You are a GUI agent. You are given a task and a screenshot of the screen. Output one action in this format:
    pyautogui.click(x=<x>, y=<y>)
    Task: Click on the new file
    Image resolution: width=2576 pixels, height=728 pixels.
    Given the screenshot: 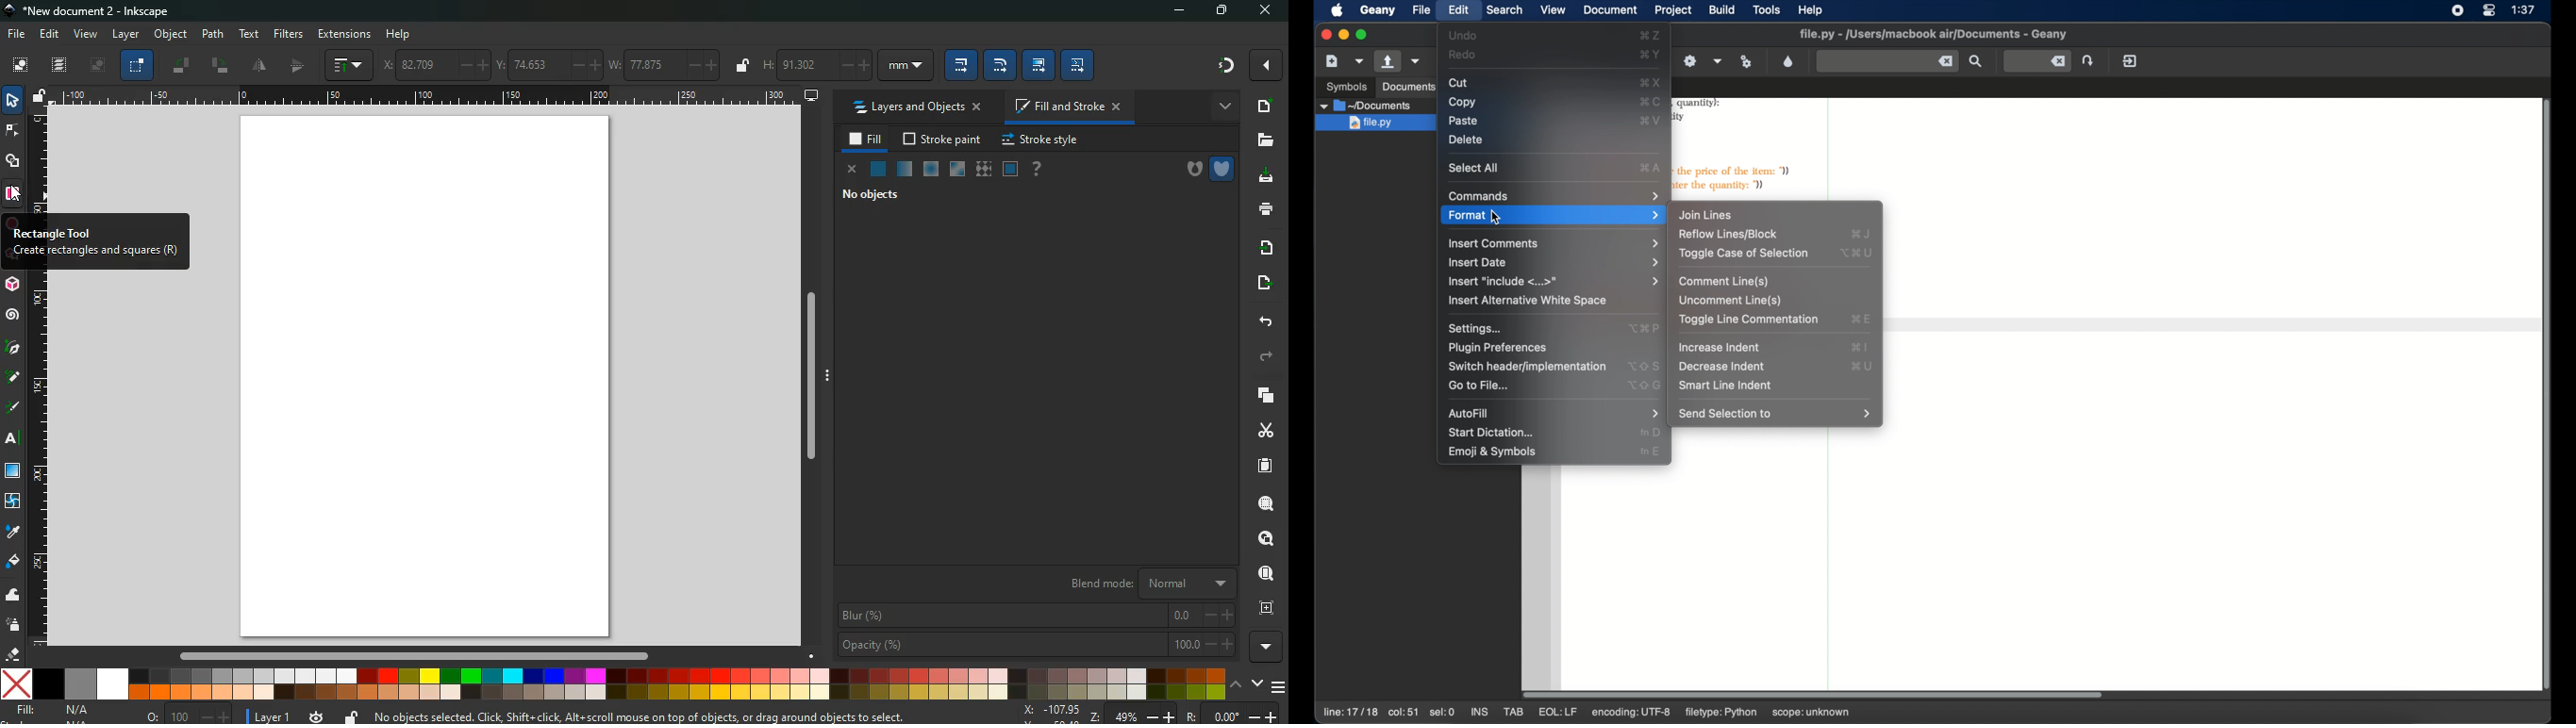 What is the action you would take?
    pyautogui.click(x=1331, y=60)
    